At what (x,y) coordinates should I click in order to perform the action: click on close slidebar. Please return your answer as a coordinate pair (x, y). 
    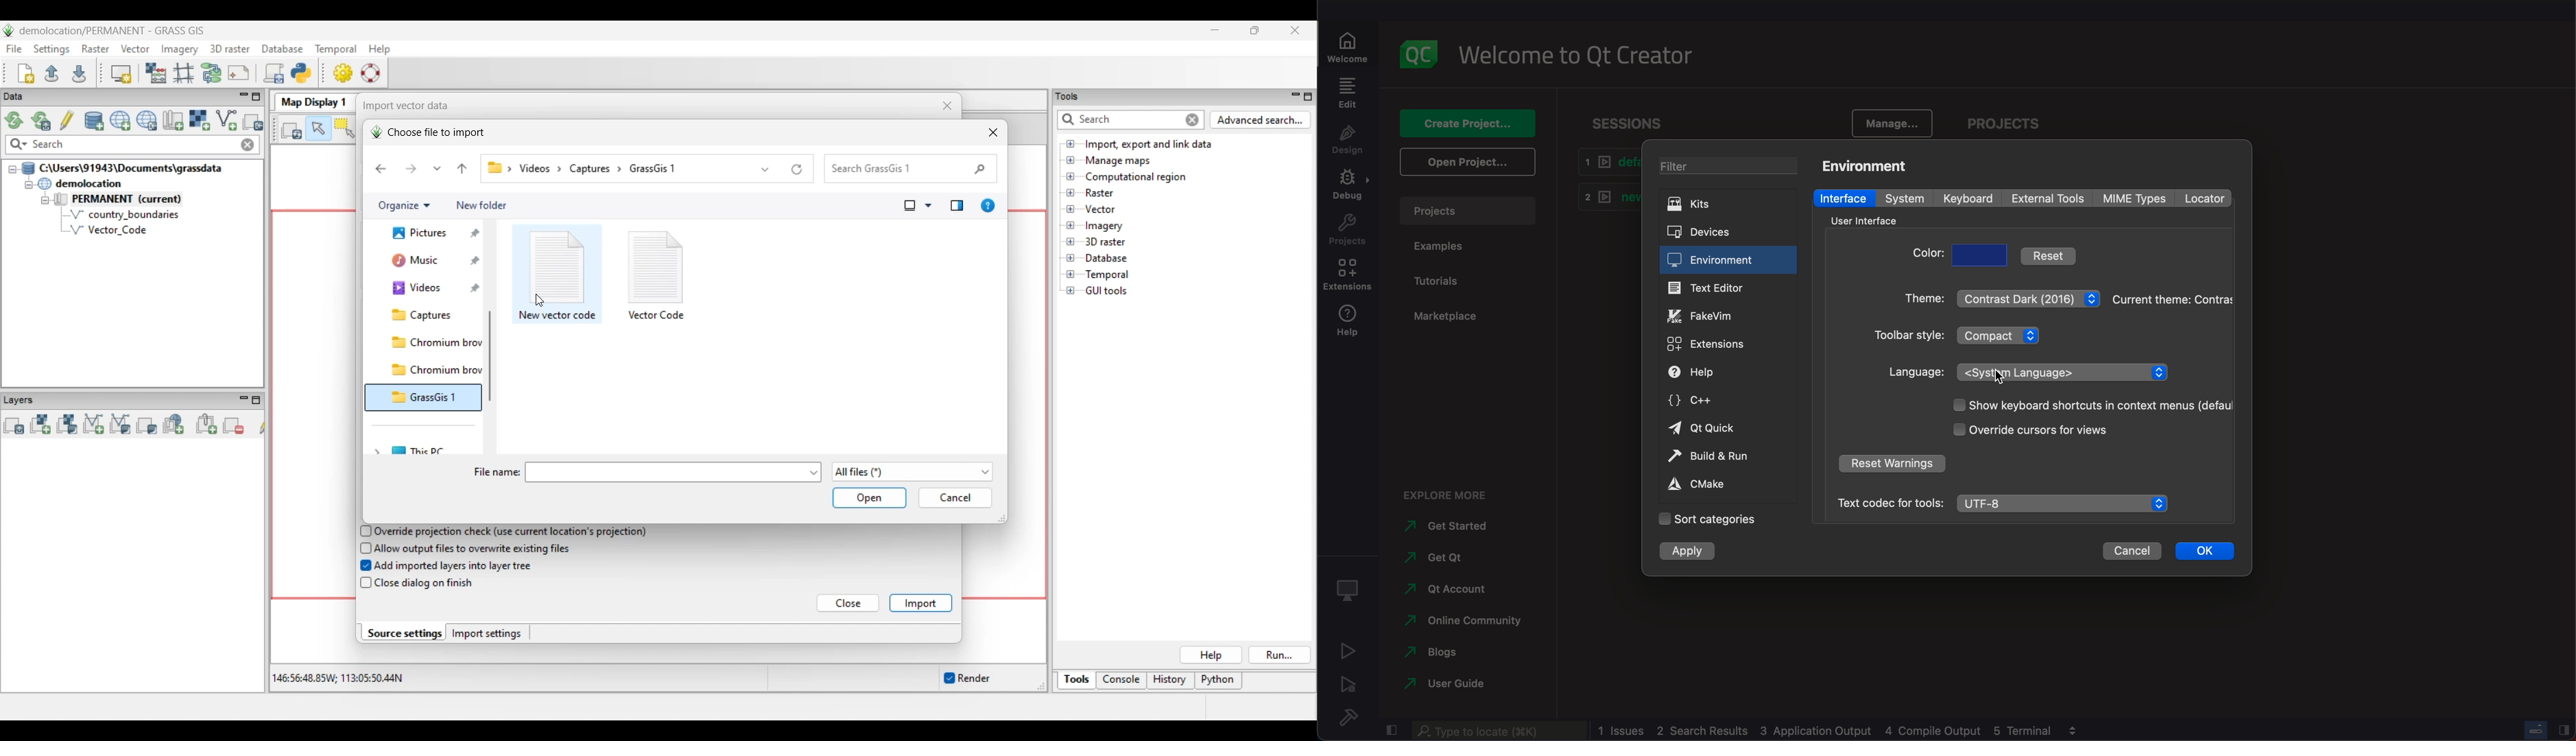
    Looking at the image, I should click on (2564, 730).